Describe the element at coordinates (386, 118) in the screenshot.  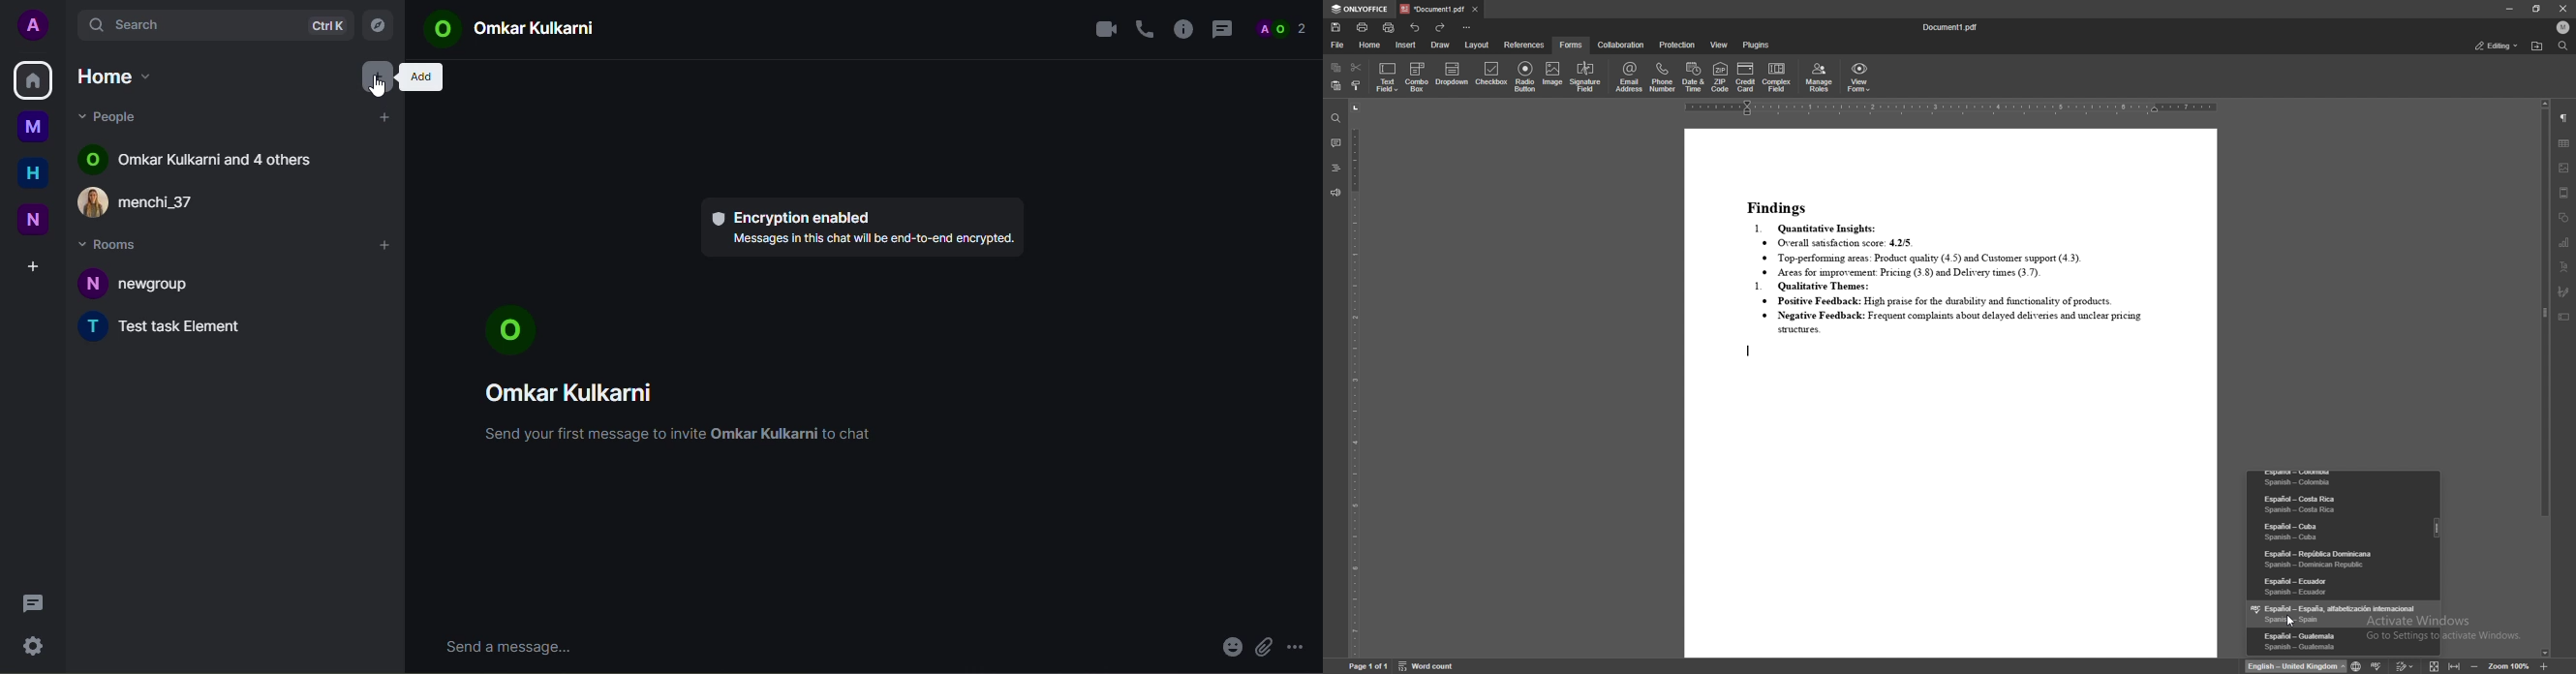
I see `add` at that location.